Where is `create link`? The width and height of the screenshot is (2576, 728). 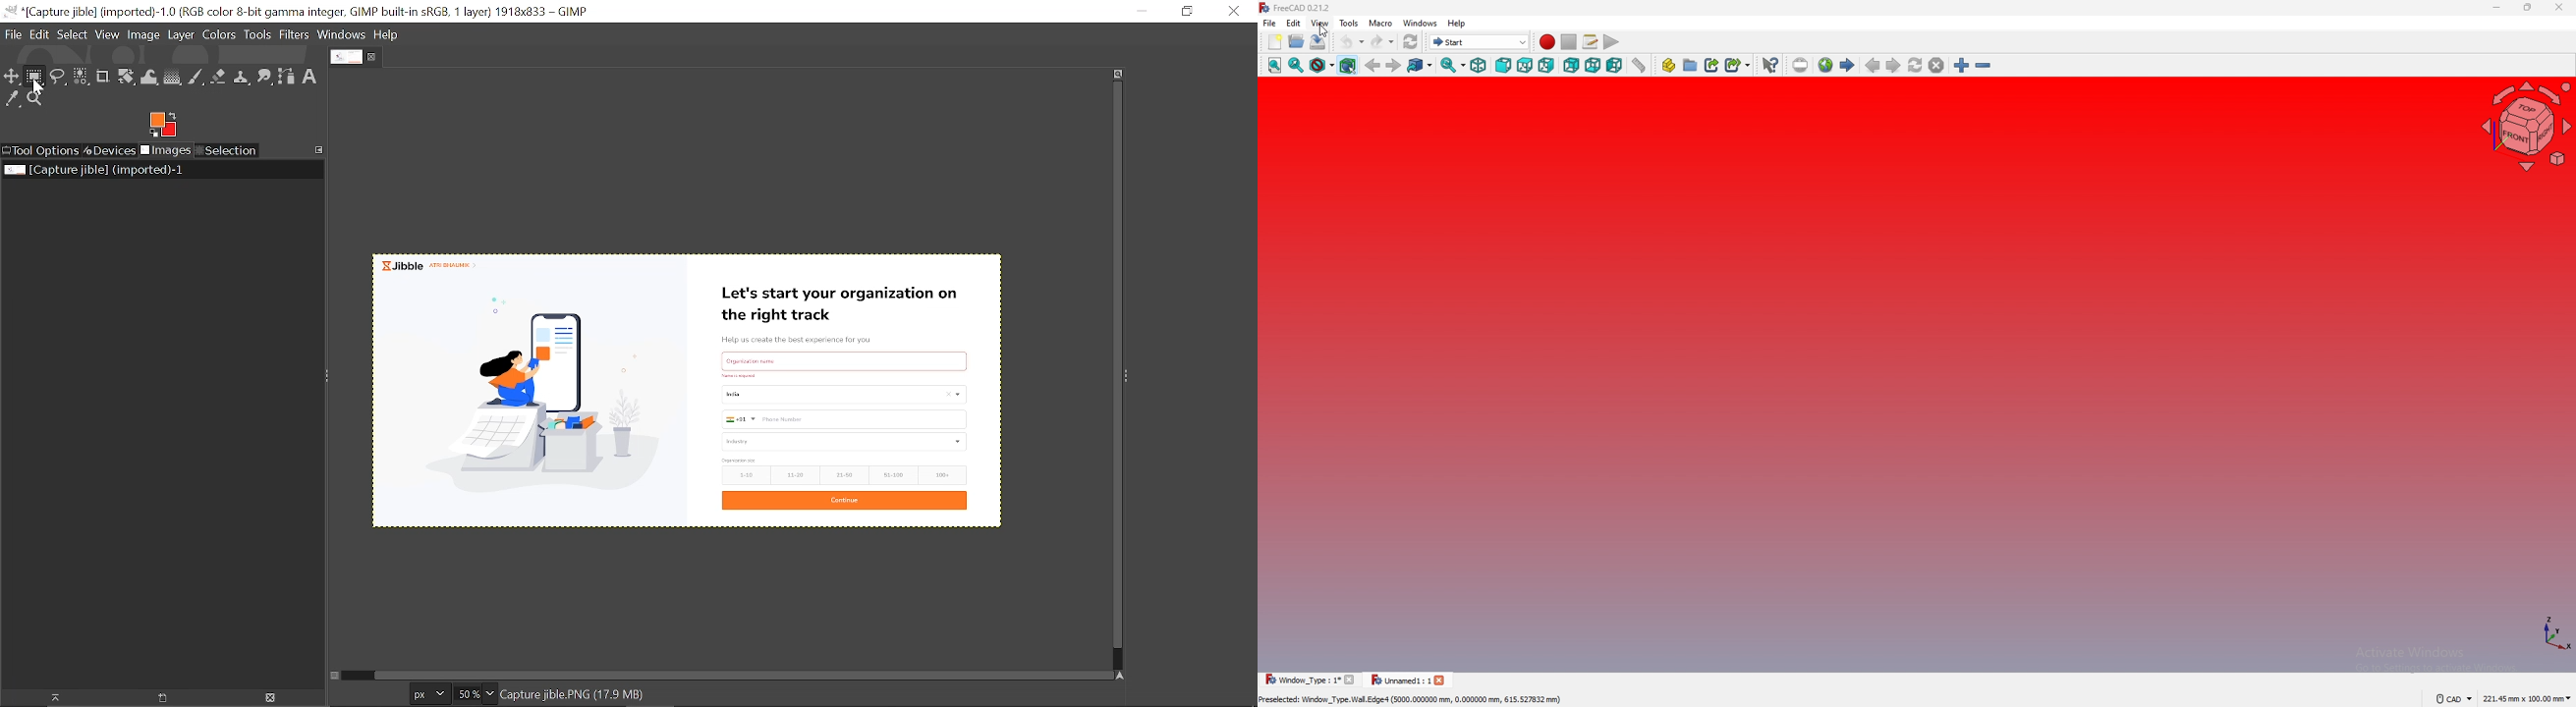 create link is located at coordinates (1712, 65).